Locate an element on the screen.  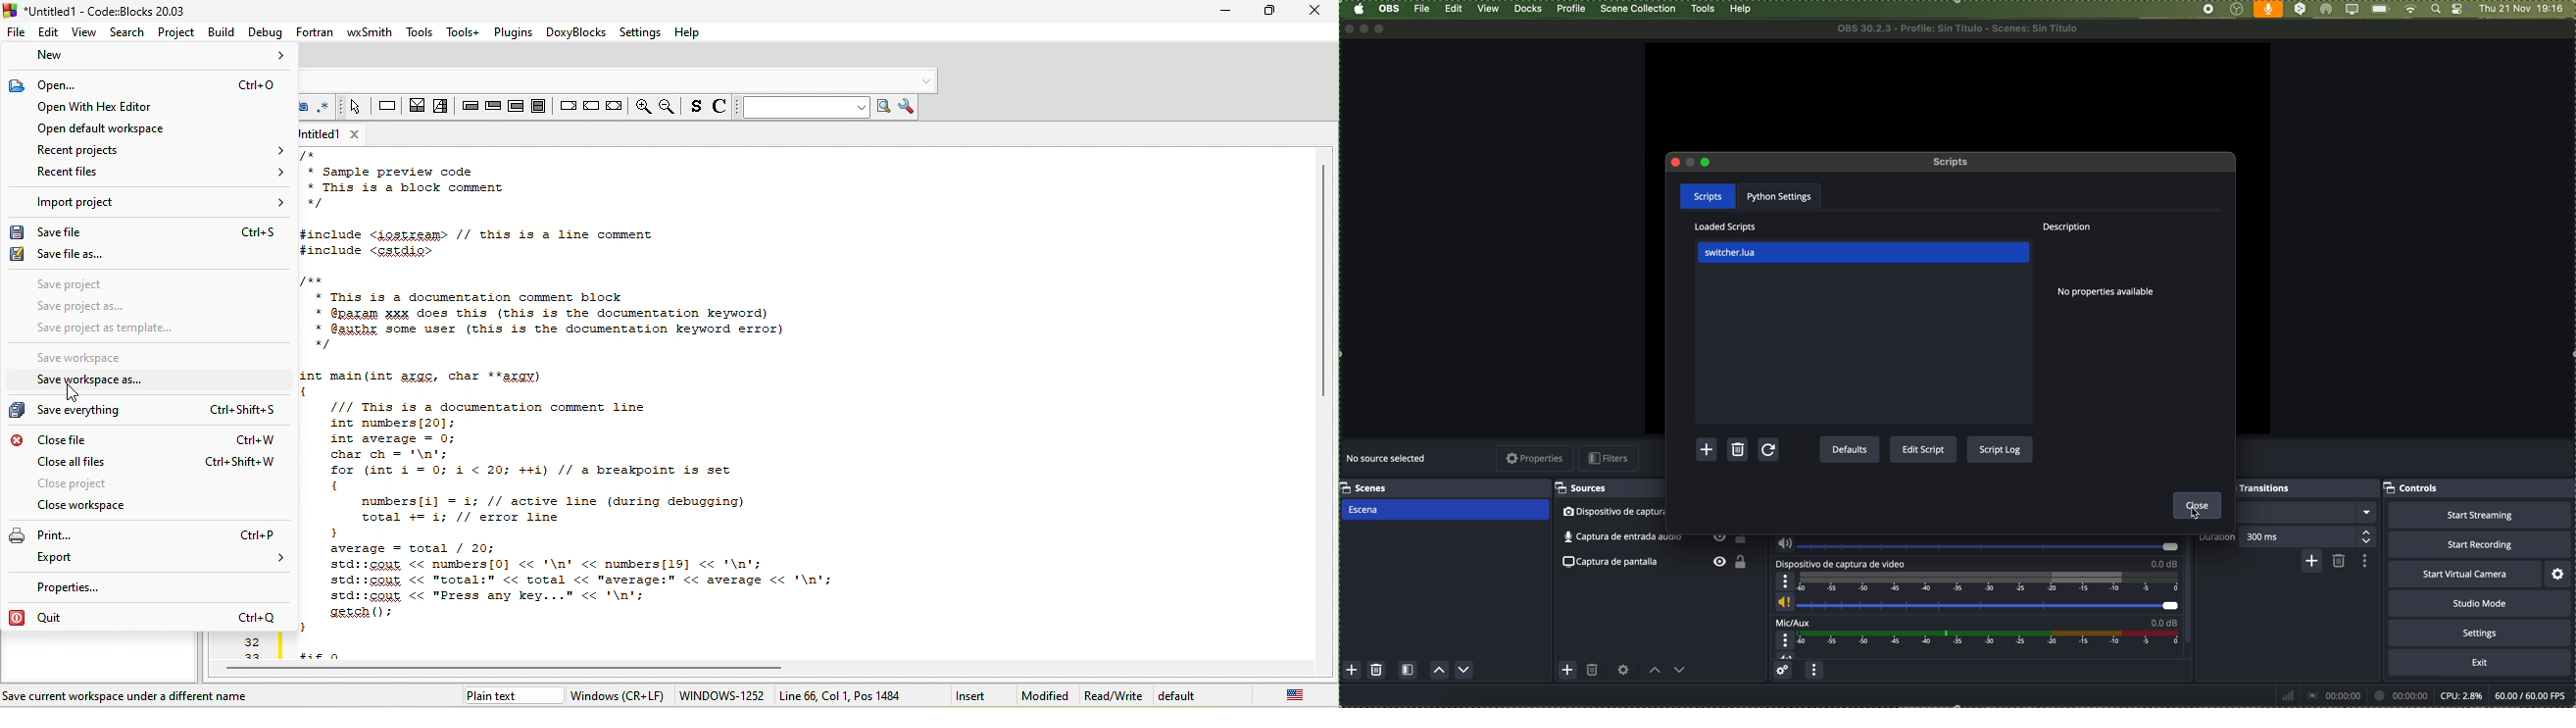
open with hex editor is located at coordinates (132, 109).